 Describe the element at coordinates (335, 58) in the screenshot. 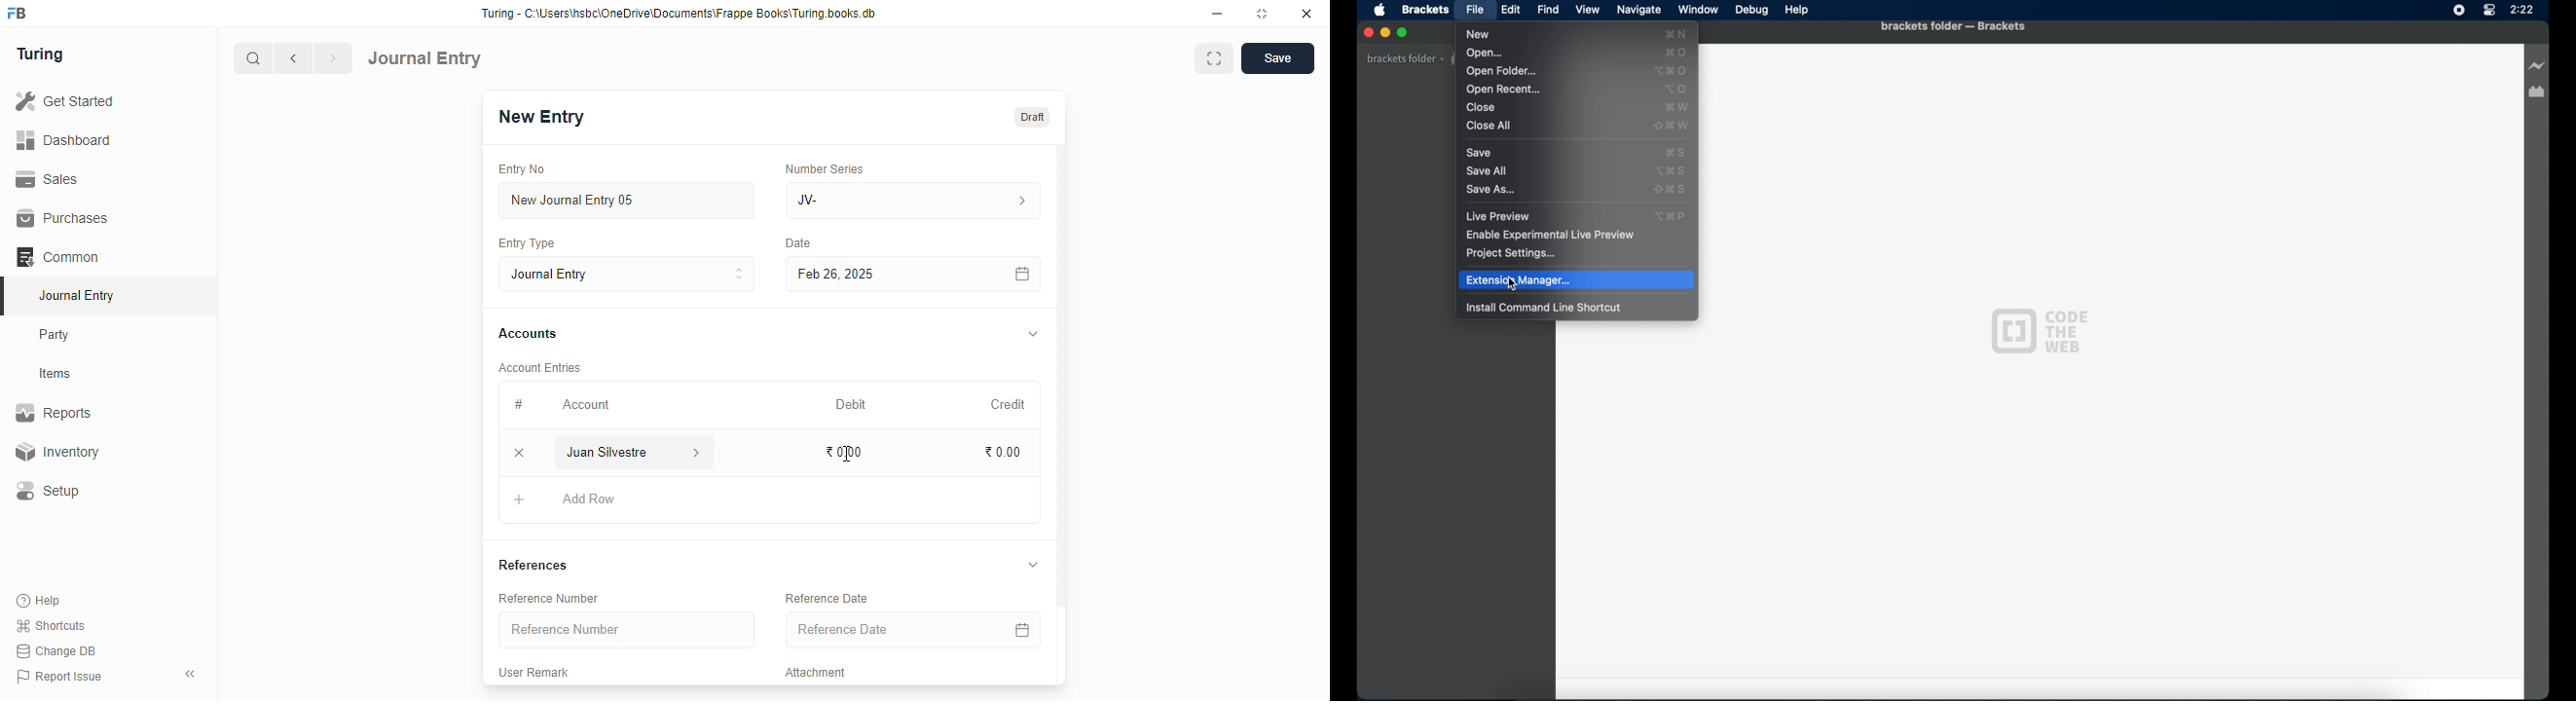

I see `next` at that location.